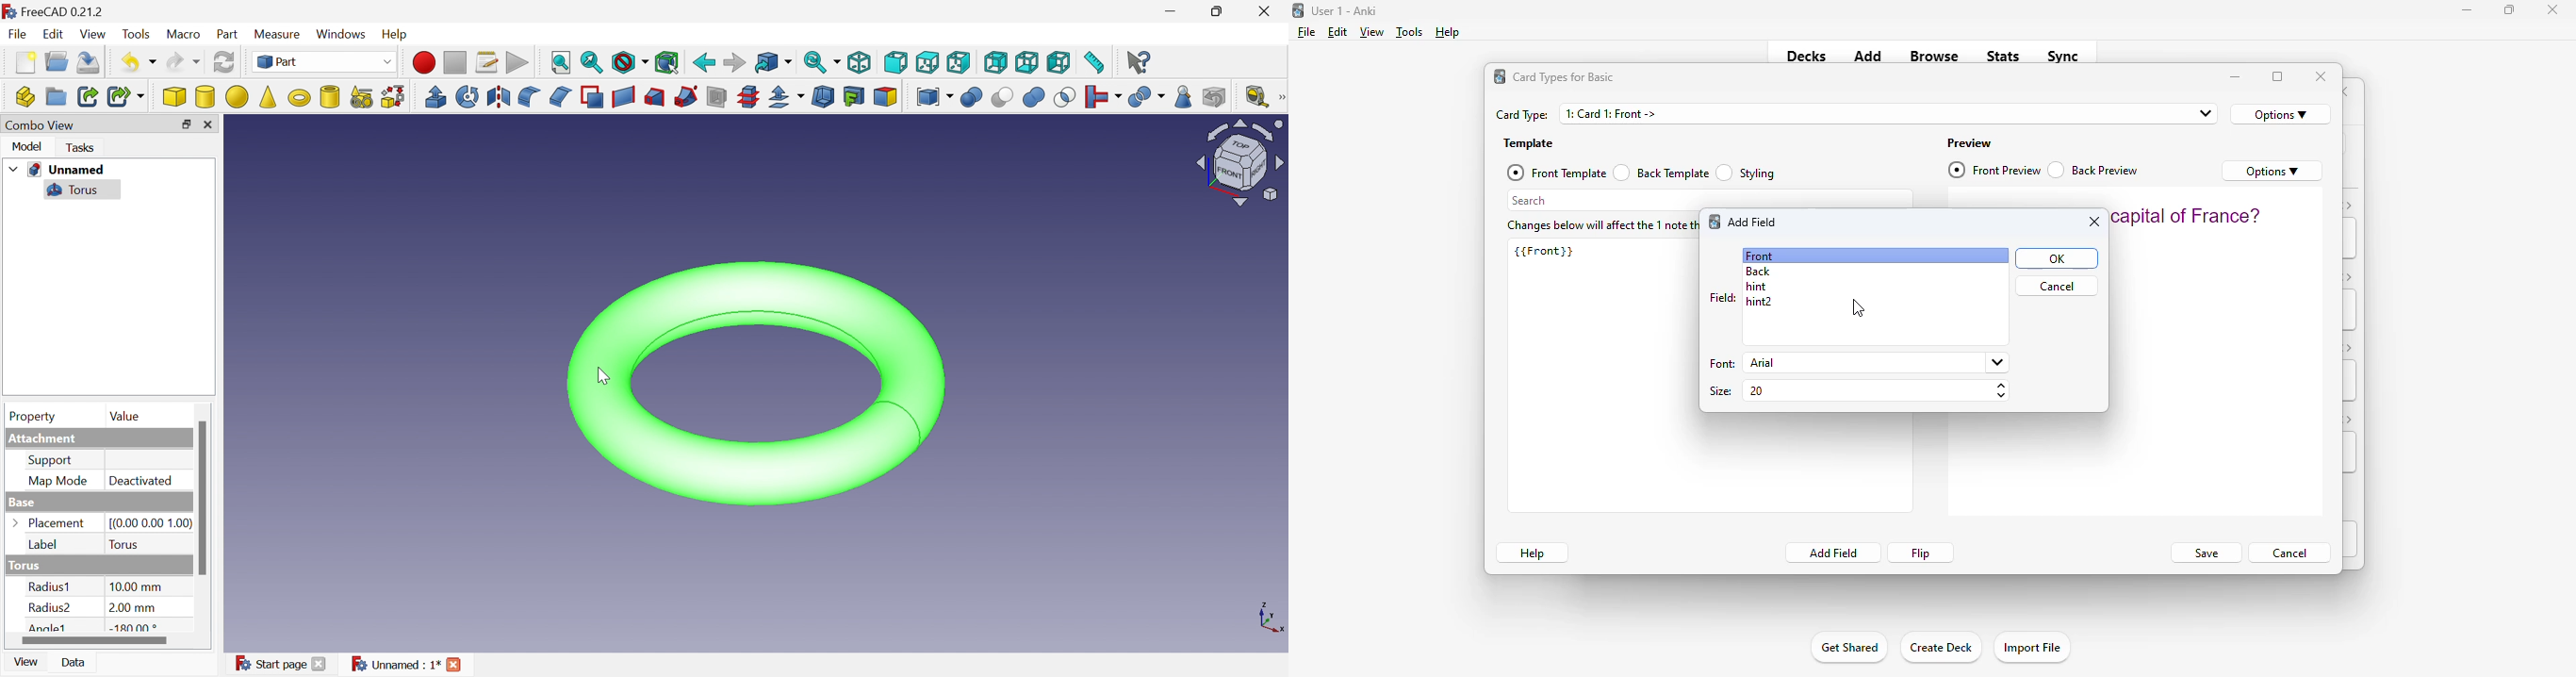 This screenshot has height=700, width=2576. Describe the element at coordinates (25, 63) in the screenshot. I see `New` at that location.